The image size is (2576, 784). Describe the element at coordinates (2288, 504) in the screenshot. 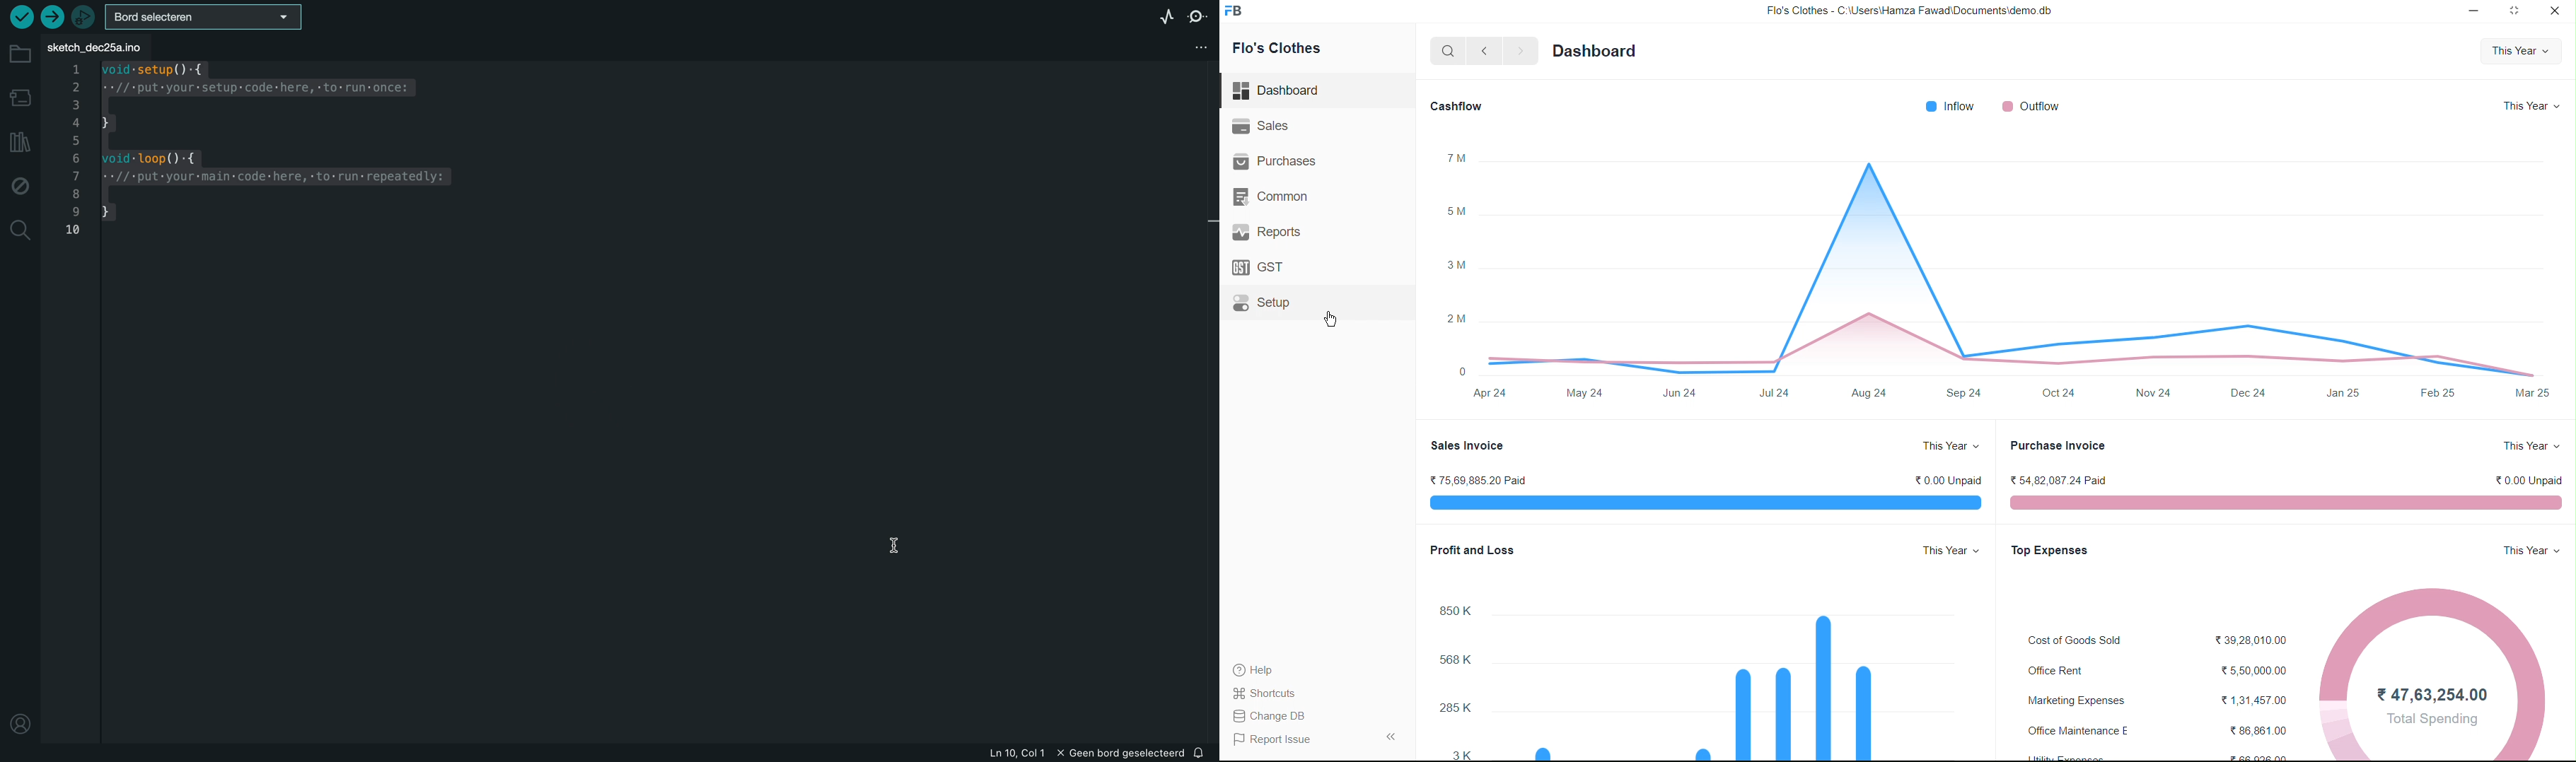

I see `Graph` at that location.